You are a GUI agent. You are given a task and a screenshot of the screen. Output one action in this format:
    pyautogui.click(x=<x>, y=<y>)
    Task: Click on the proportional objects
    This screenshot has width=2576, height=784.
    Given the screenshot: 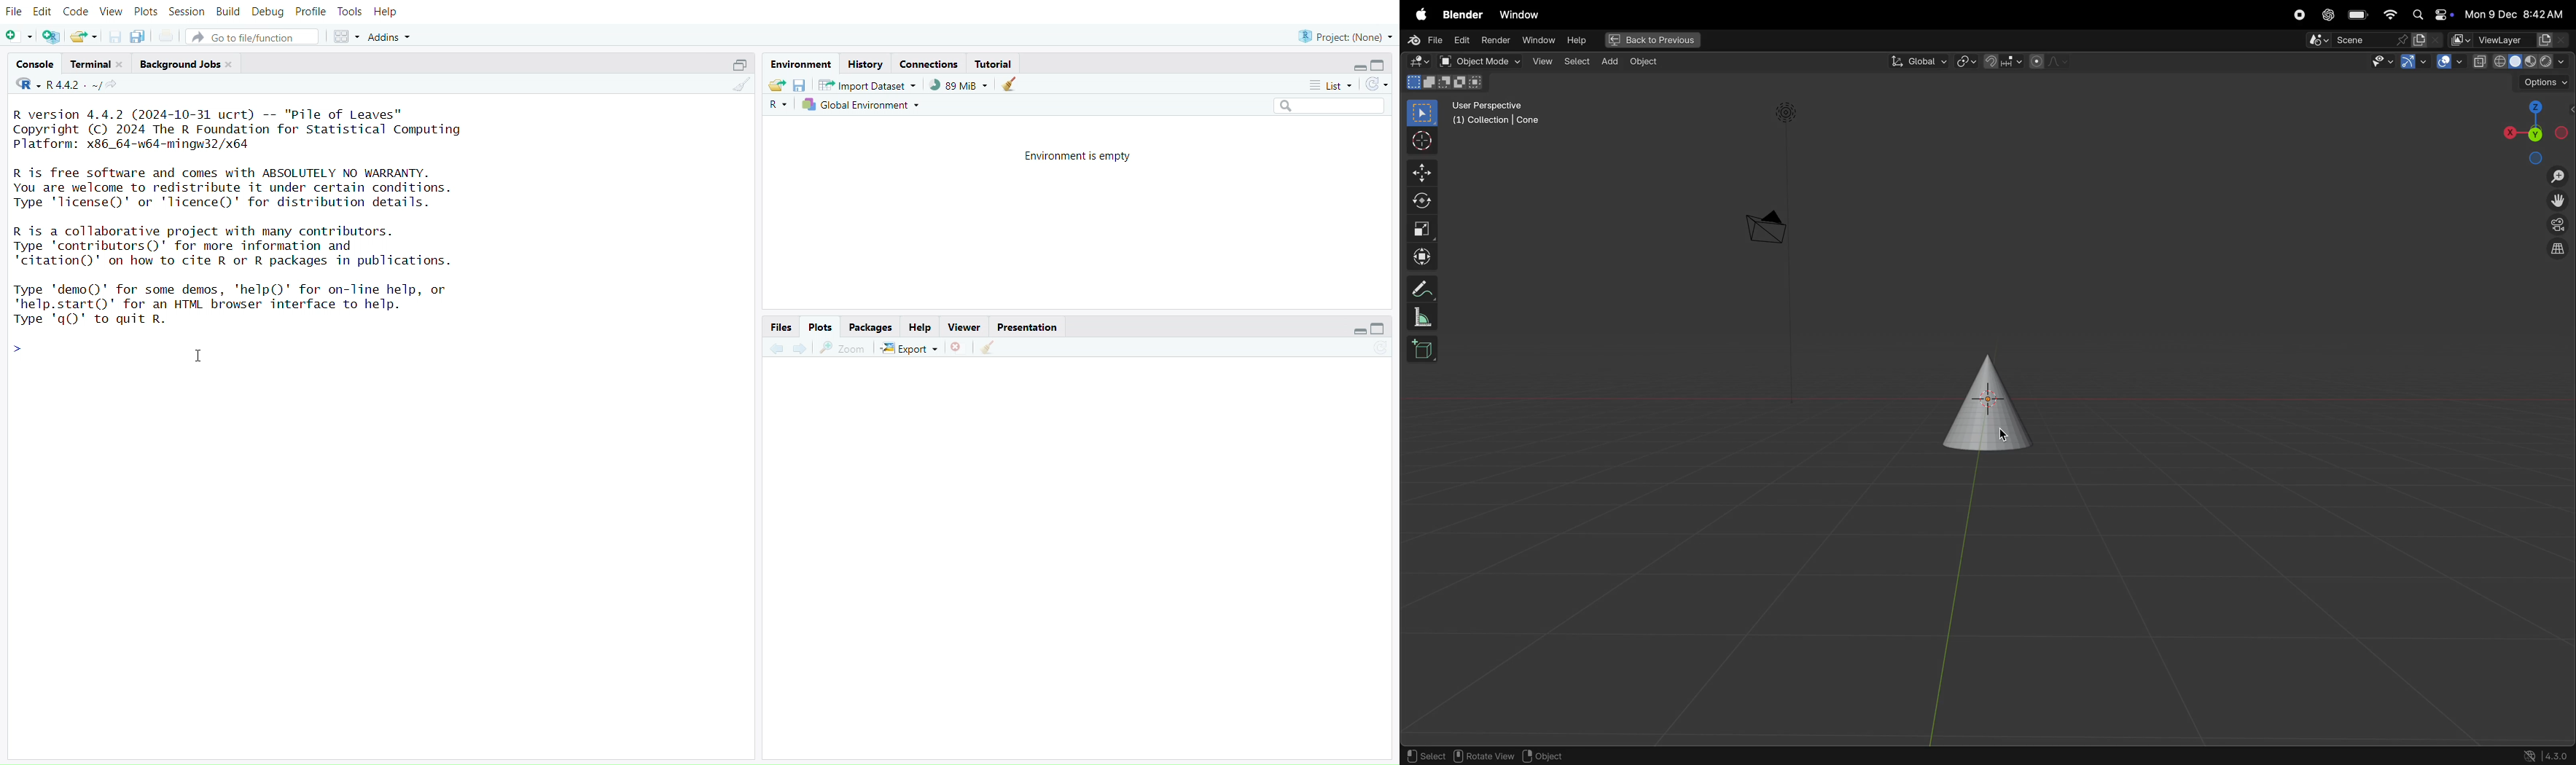 What is the action you would take?
    pyautogui.click(x=2052, y=61)
    